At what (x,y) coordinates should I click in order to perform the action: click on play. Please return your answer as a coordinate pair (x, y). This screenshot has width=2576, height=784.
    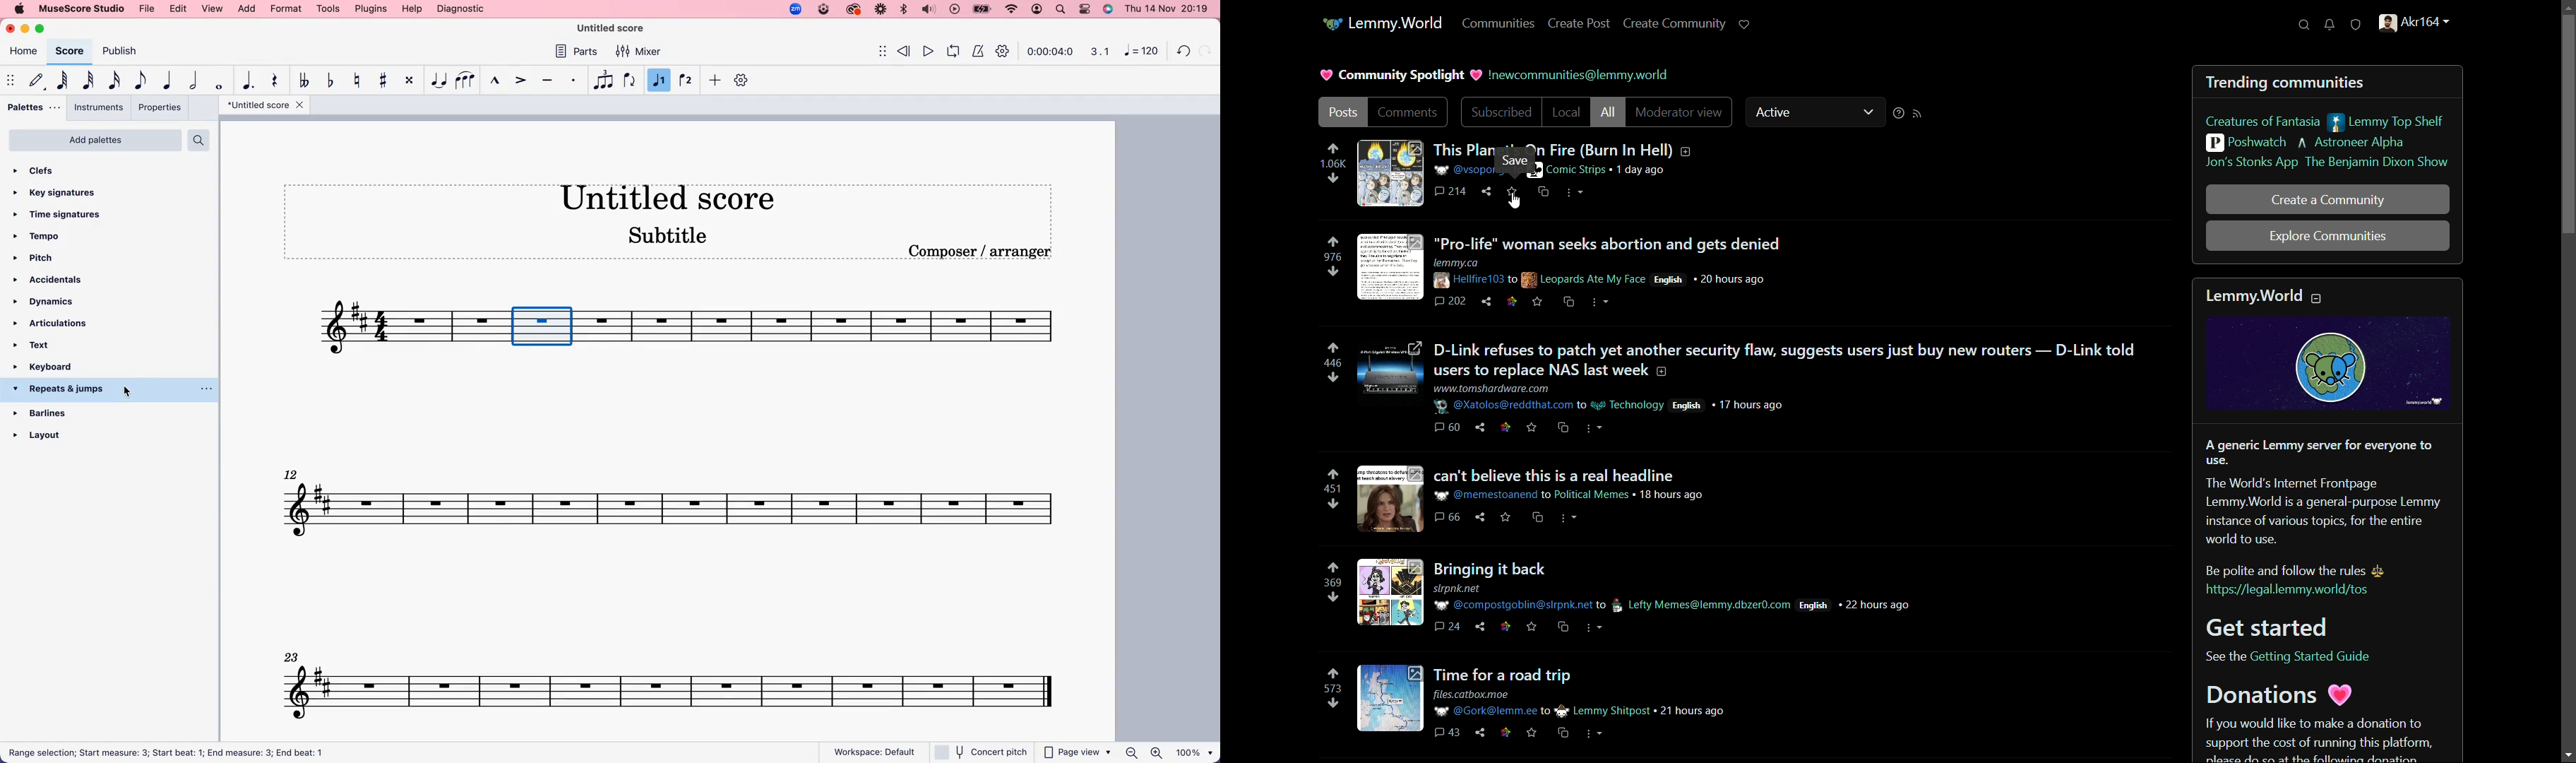
    Looking at the image, I should click on (929, 49).